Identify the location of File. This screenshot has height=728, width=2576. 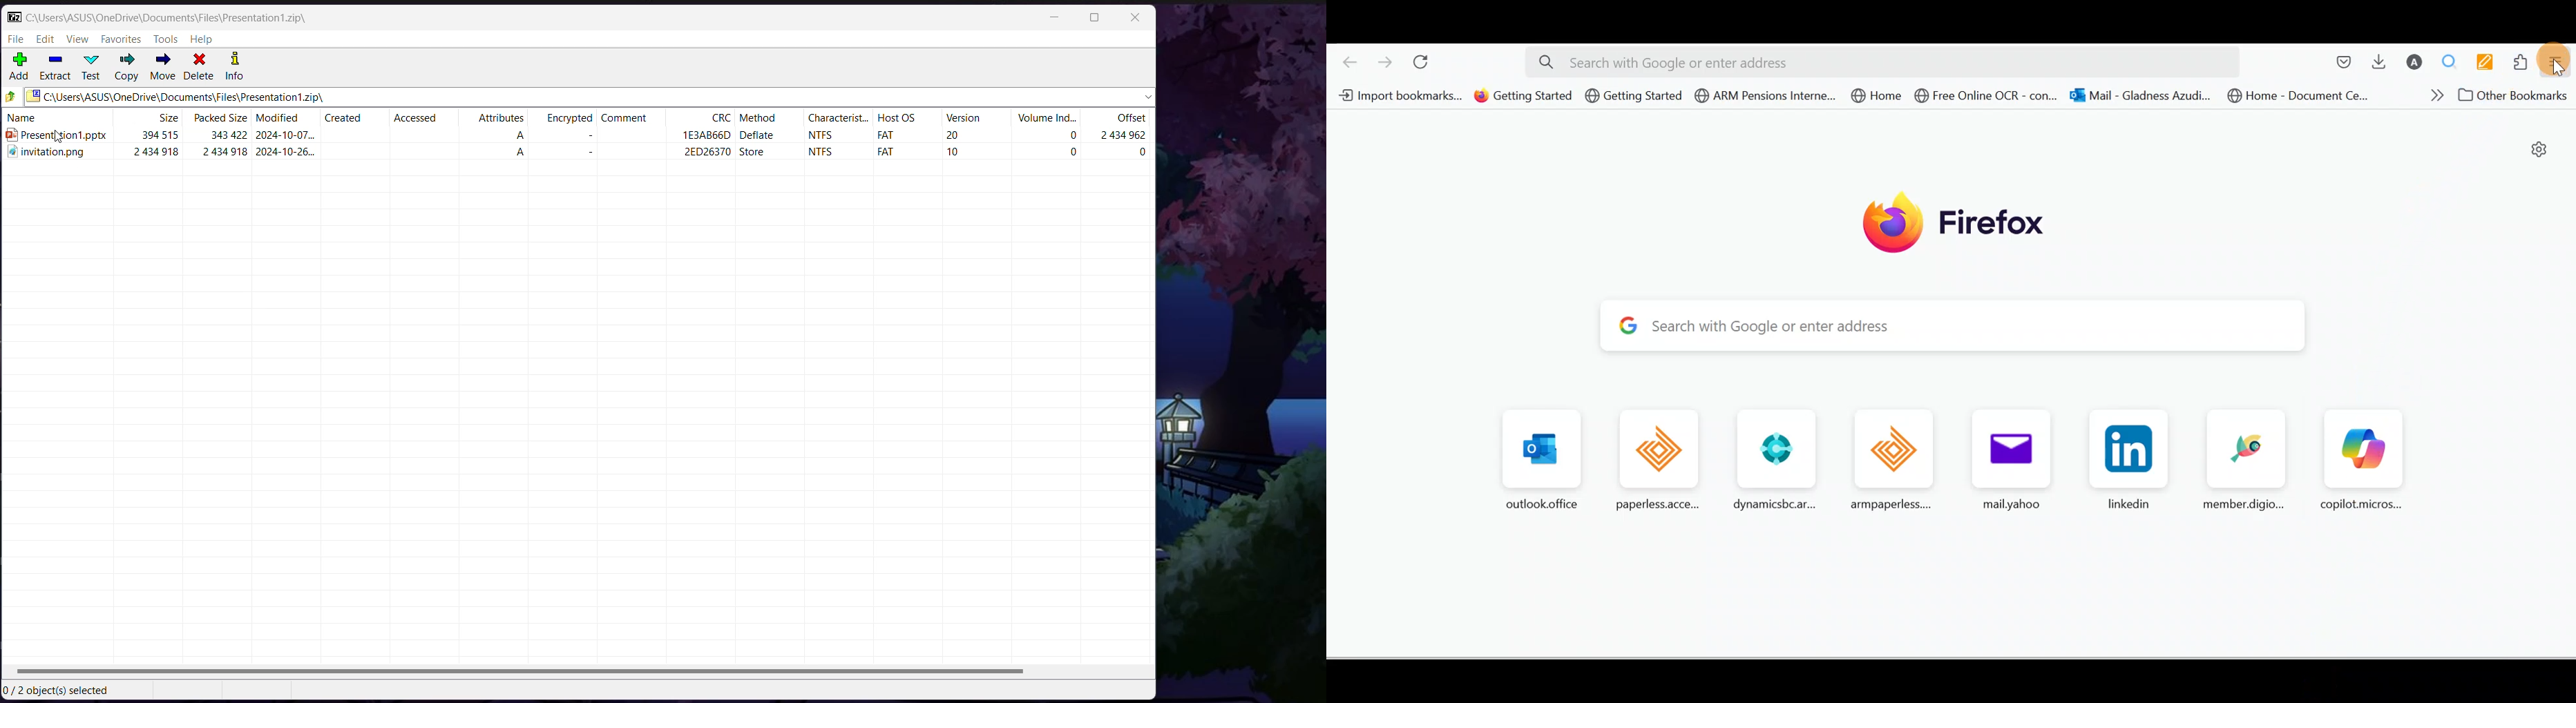
(15, 40).